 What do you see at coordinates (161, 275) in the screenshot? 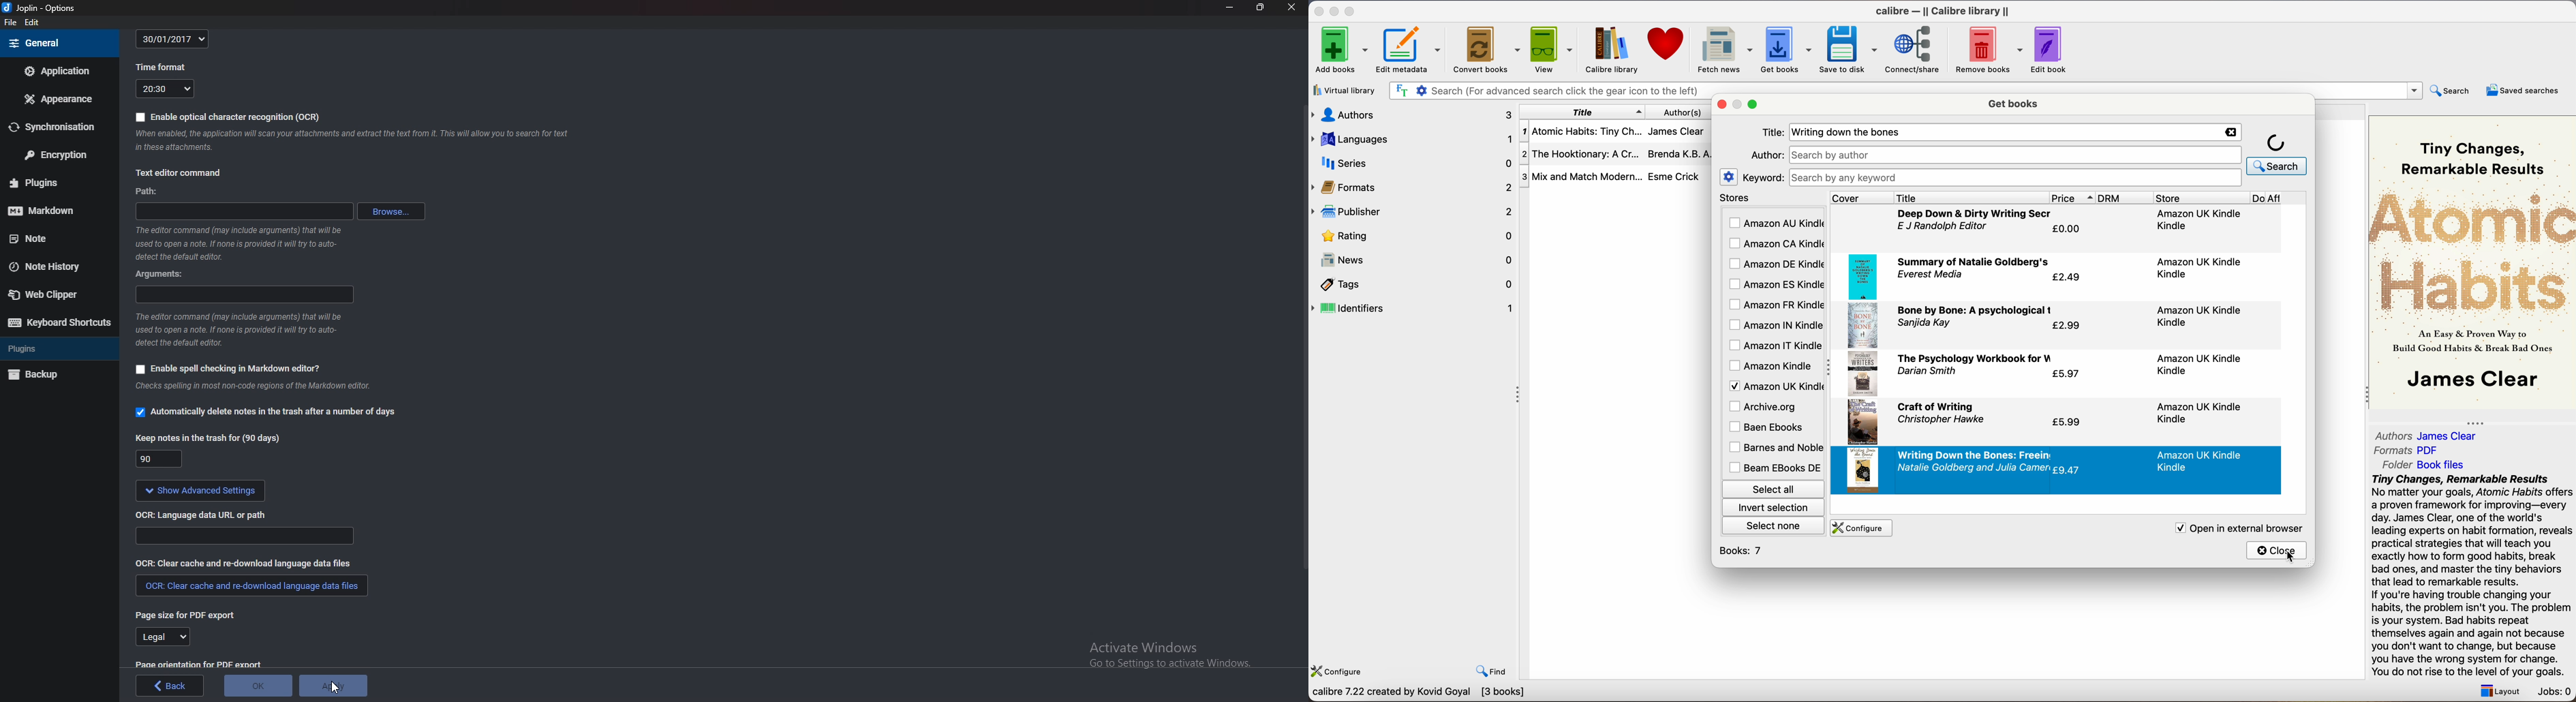
I see `Arguments` at bounding box center [161, 275].